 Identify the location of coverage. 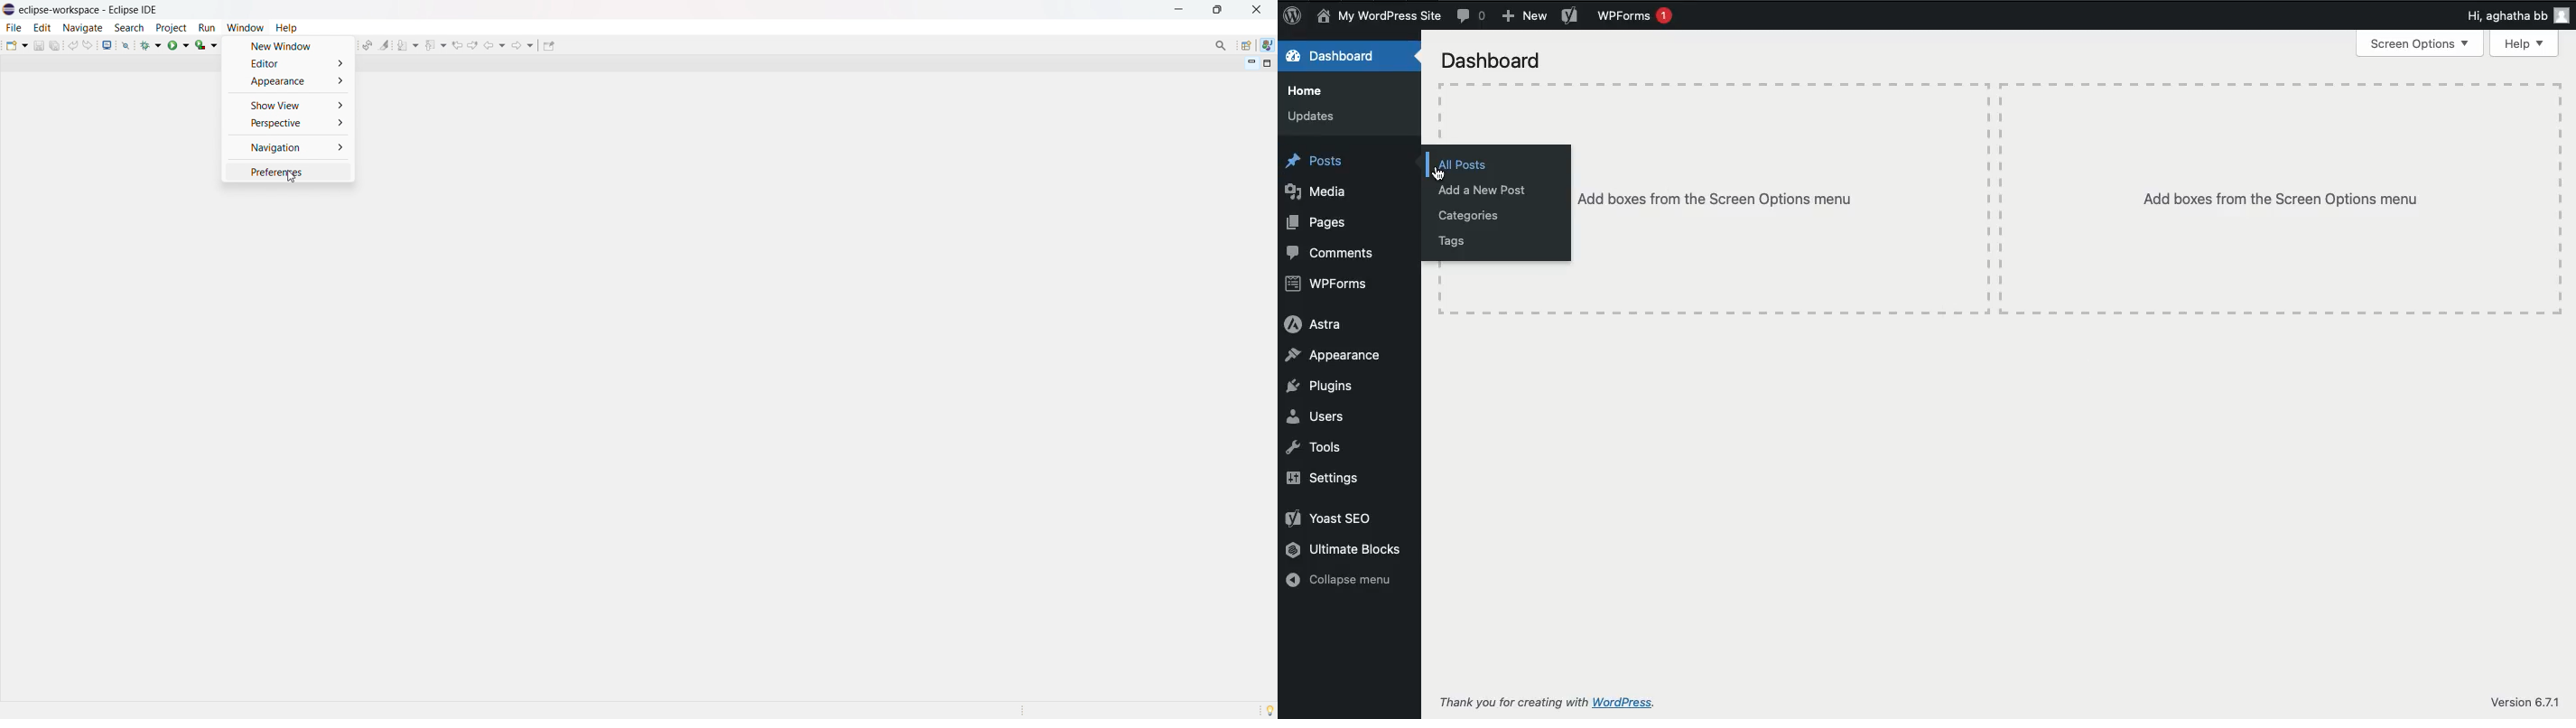
(206, 45).